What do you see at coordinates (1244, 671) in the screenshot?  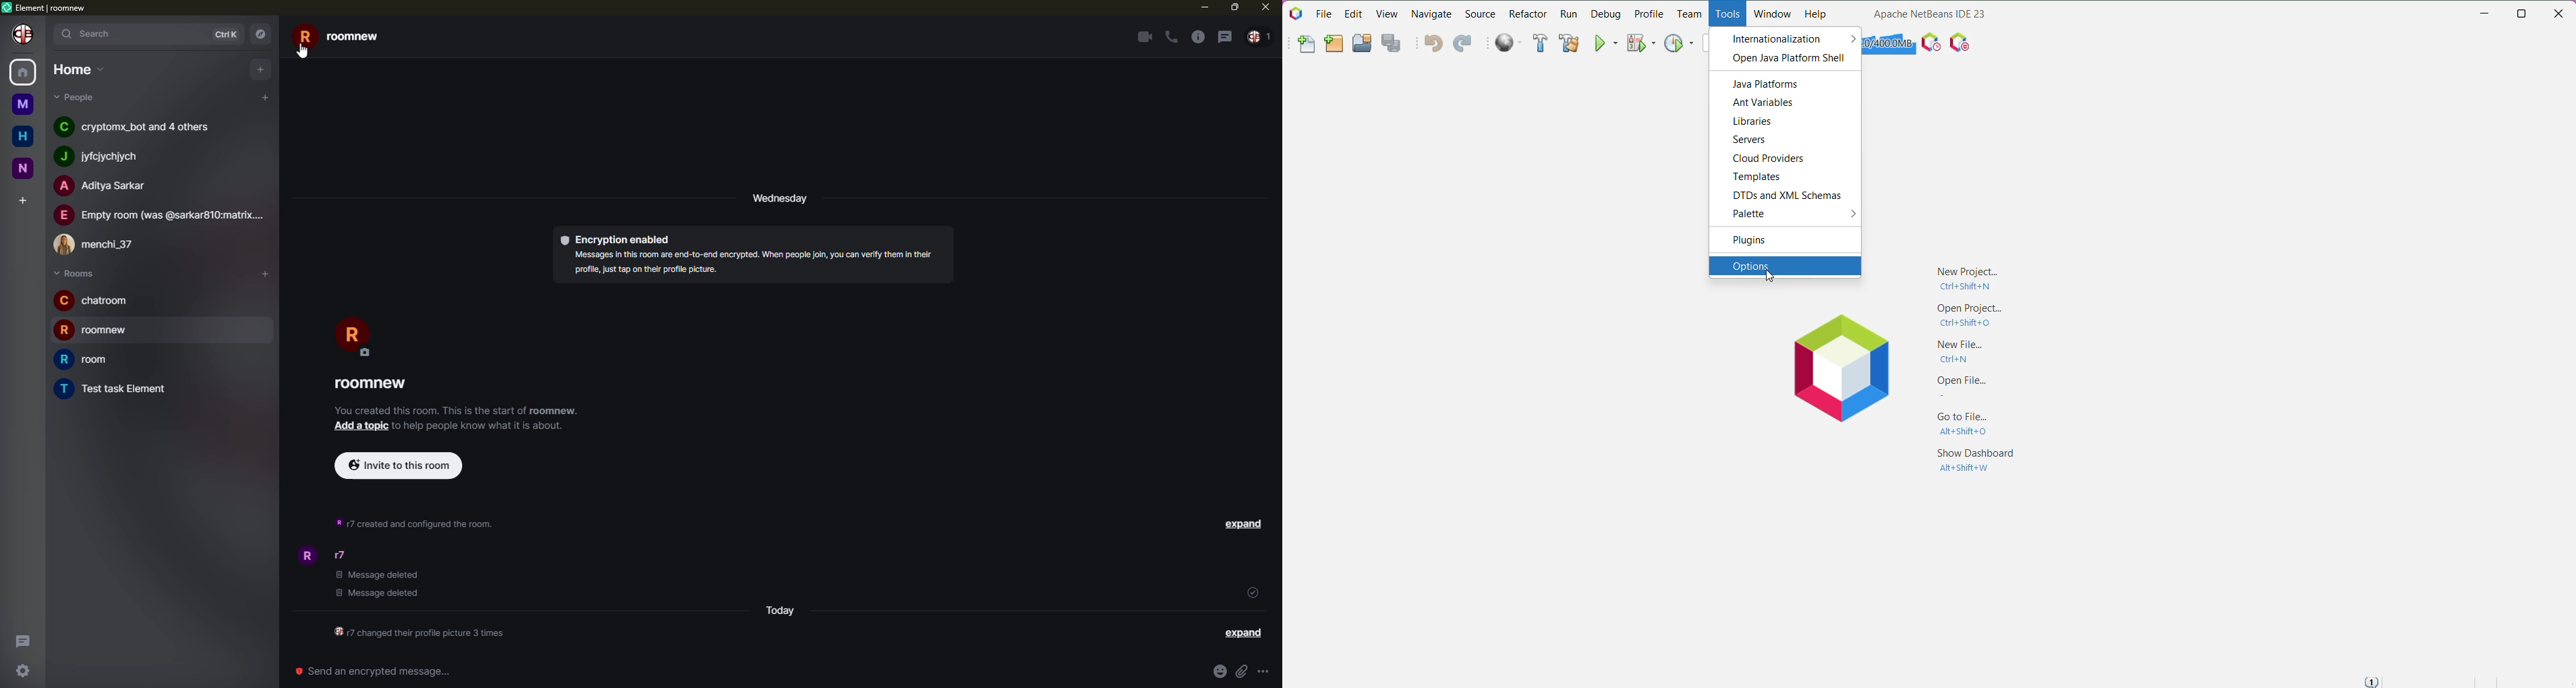 I see `attach` at bounding box center [1244, 671].